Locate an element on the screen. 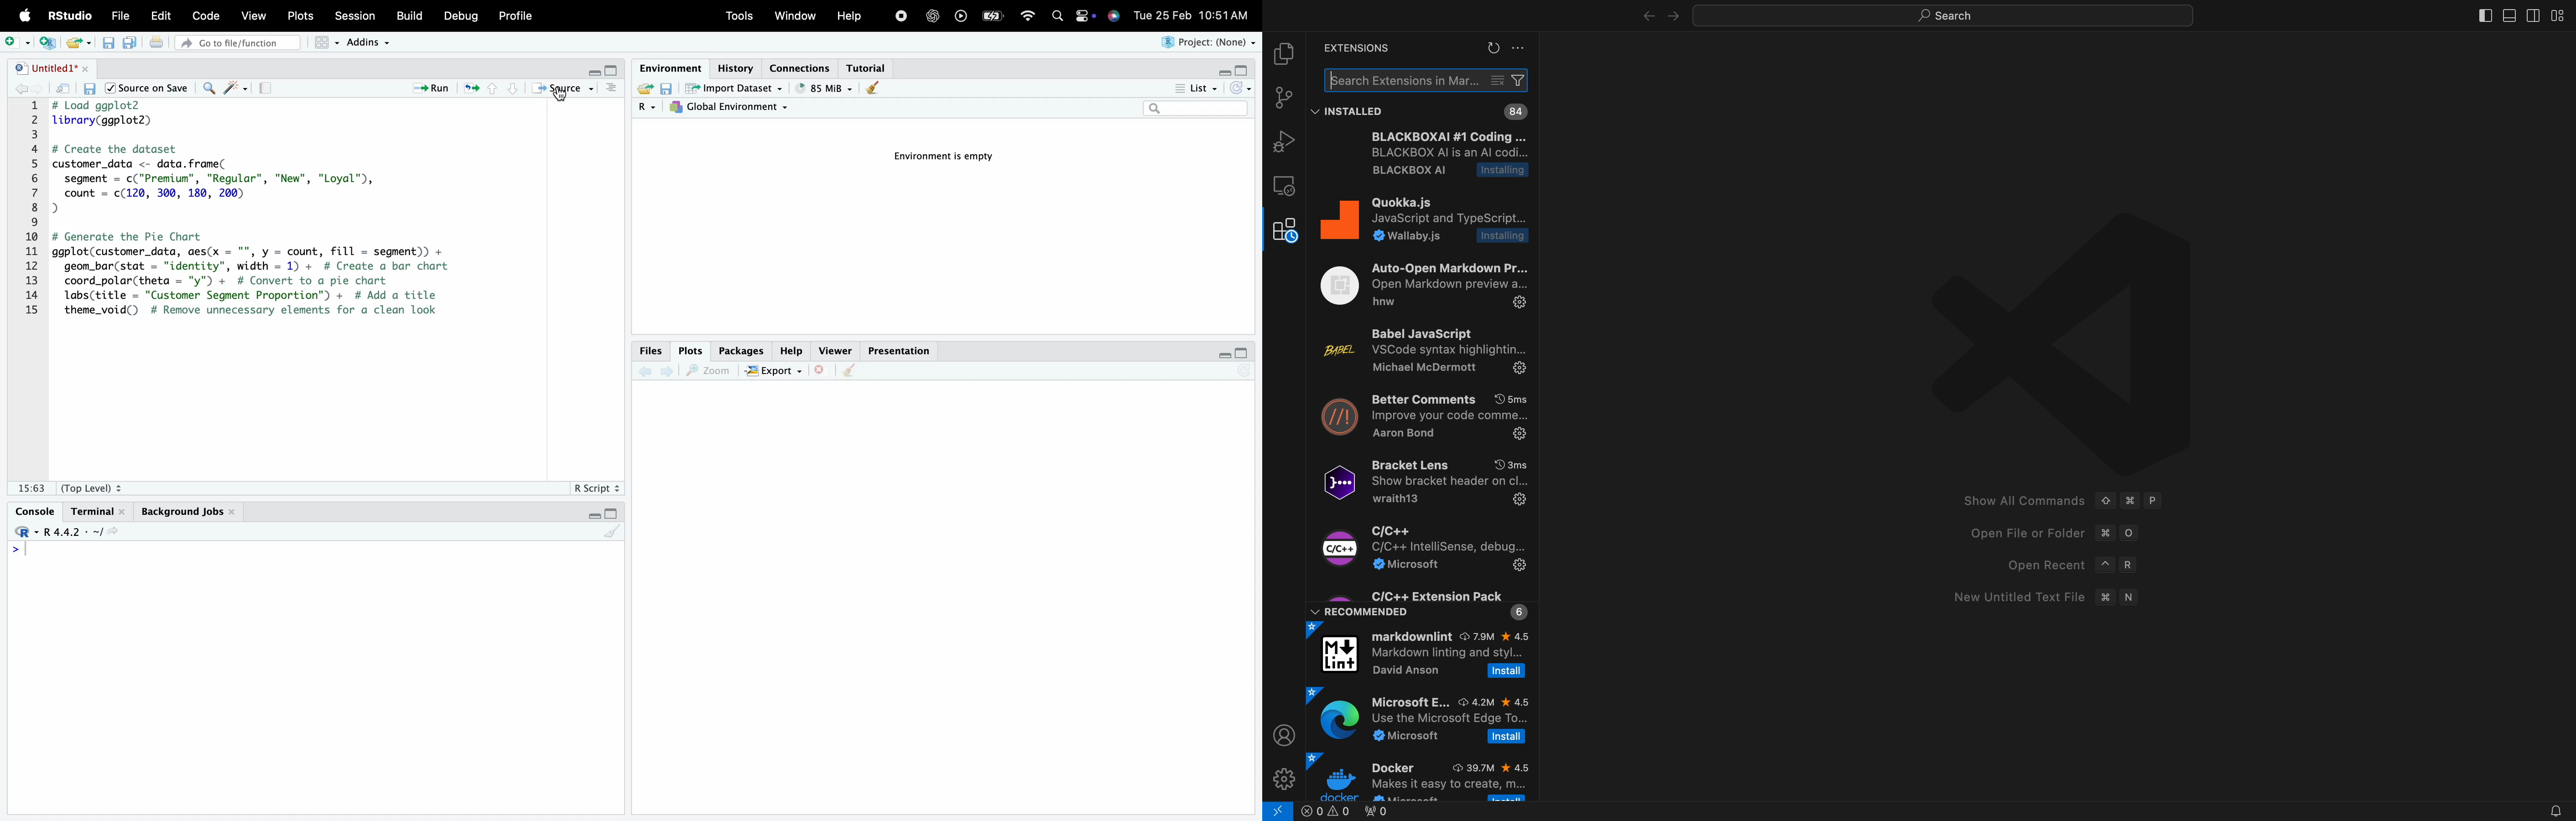 This screenshot has height=840, width=2576. Babel JavaScript
VSCode syntax highlightin...
Michael McDermott $3 is located at coordinates (1423, 349).